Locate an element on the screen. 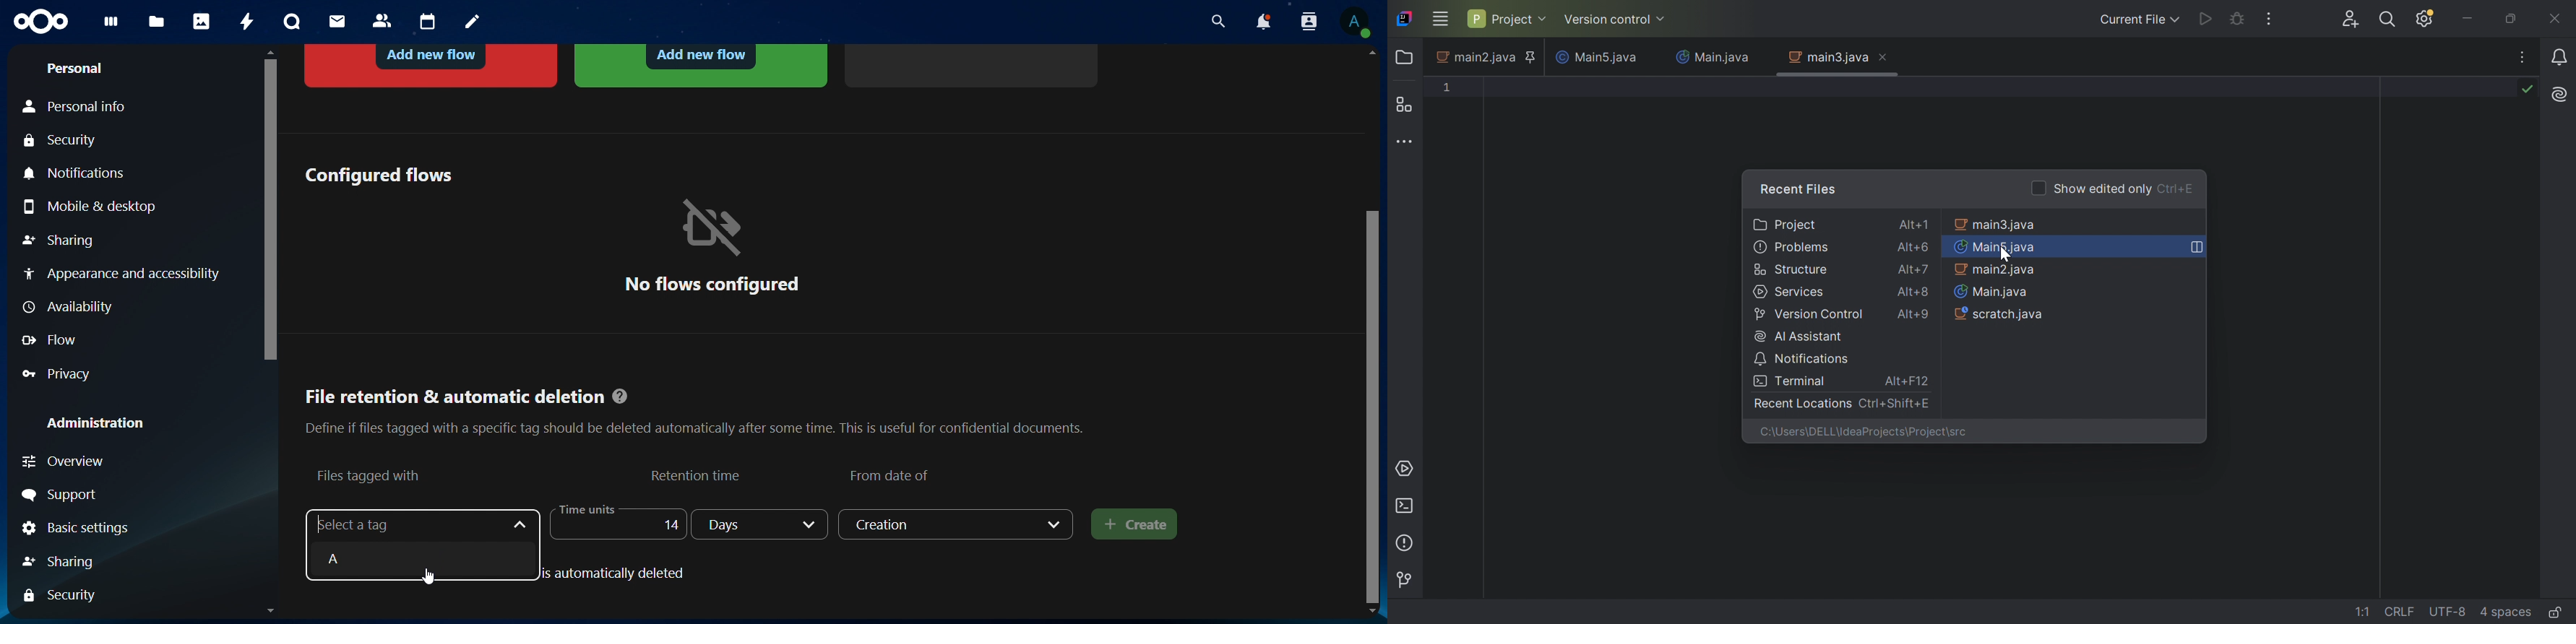  Project is located at coordinates (1507, 19).